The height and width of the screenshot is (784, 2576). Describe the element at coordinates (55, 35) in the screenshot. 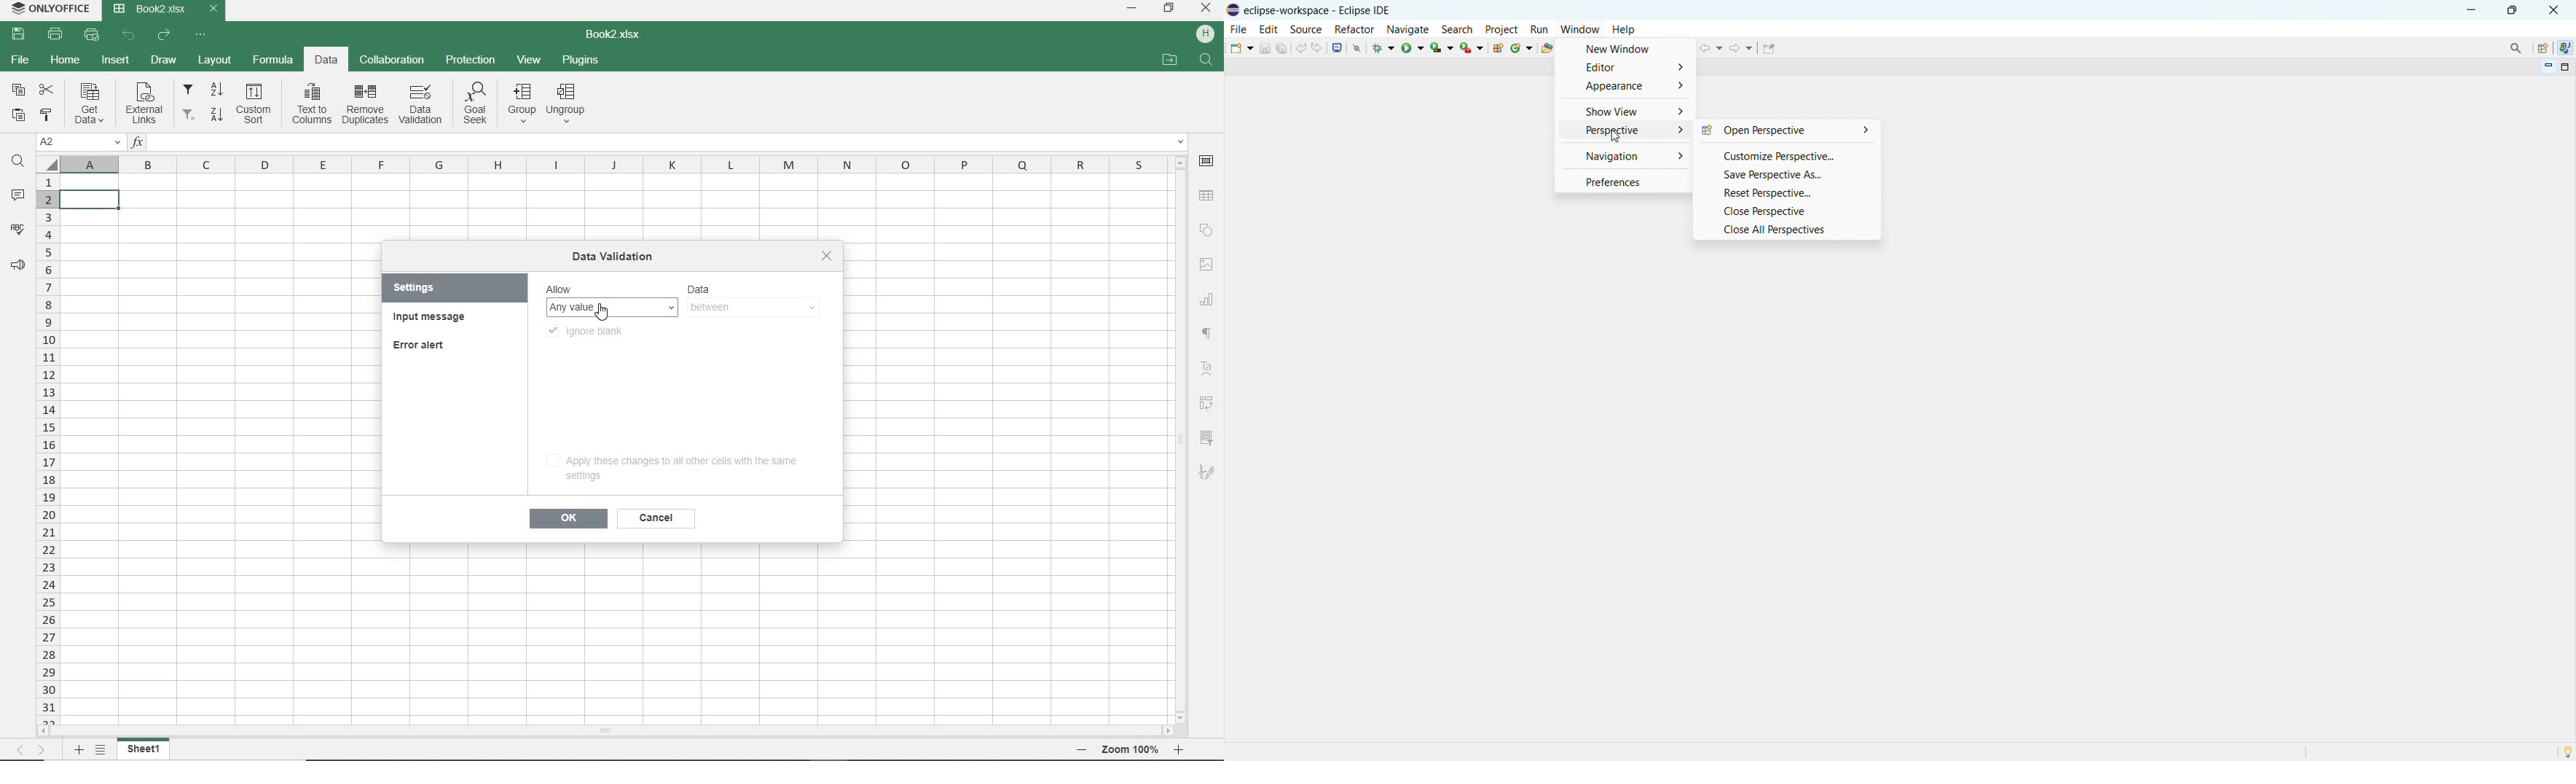

I see `PRINT` at that location.